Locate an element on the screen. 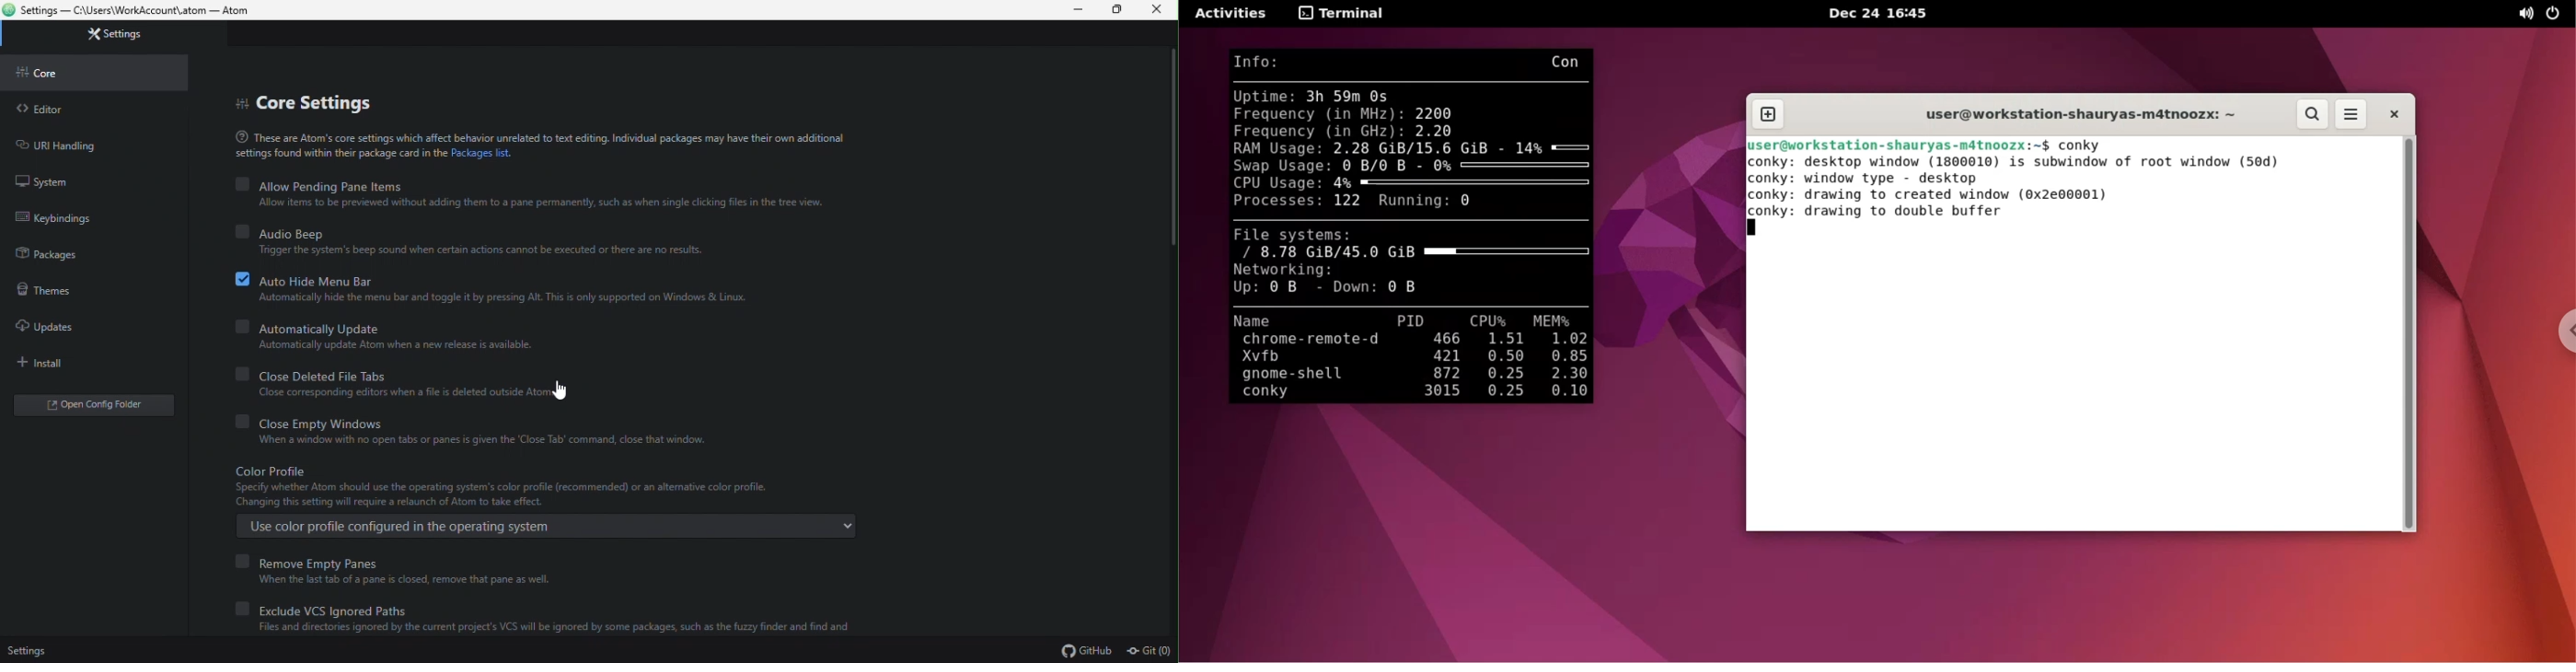 Image resolution: width=2576 pixels, height=672 pixels. Auto hide menu bar is located at coordinates (302, 278).